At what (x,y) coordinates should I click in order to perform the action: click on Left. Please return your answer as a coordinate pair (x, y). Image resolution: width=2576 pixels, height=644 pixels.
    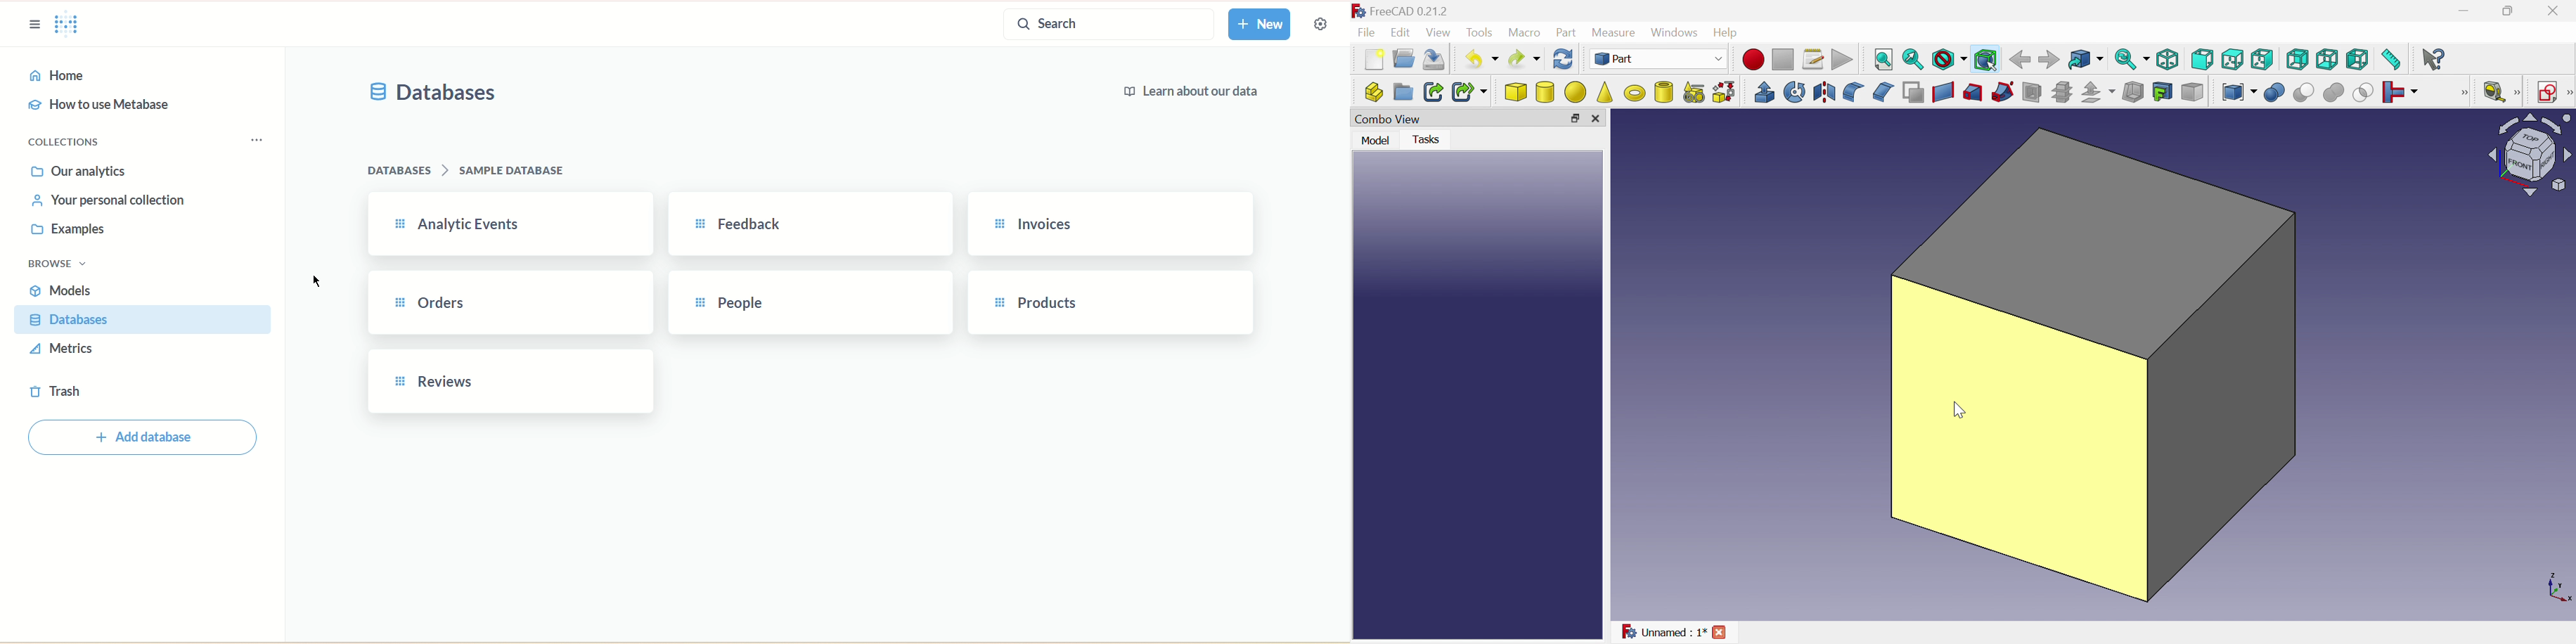
    Looking at the image, I should click on (2359, 60).